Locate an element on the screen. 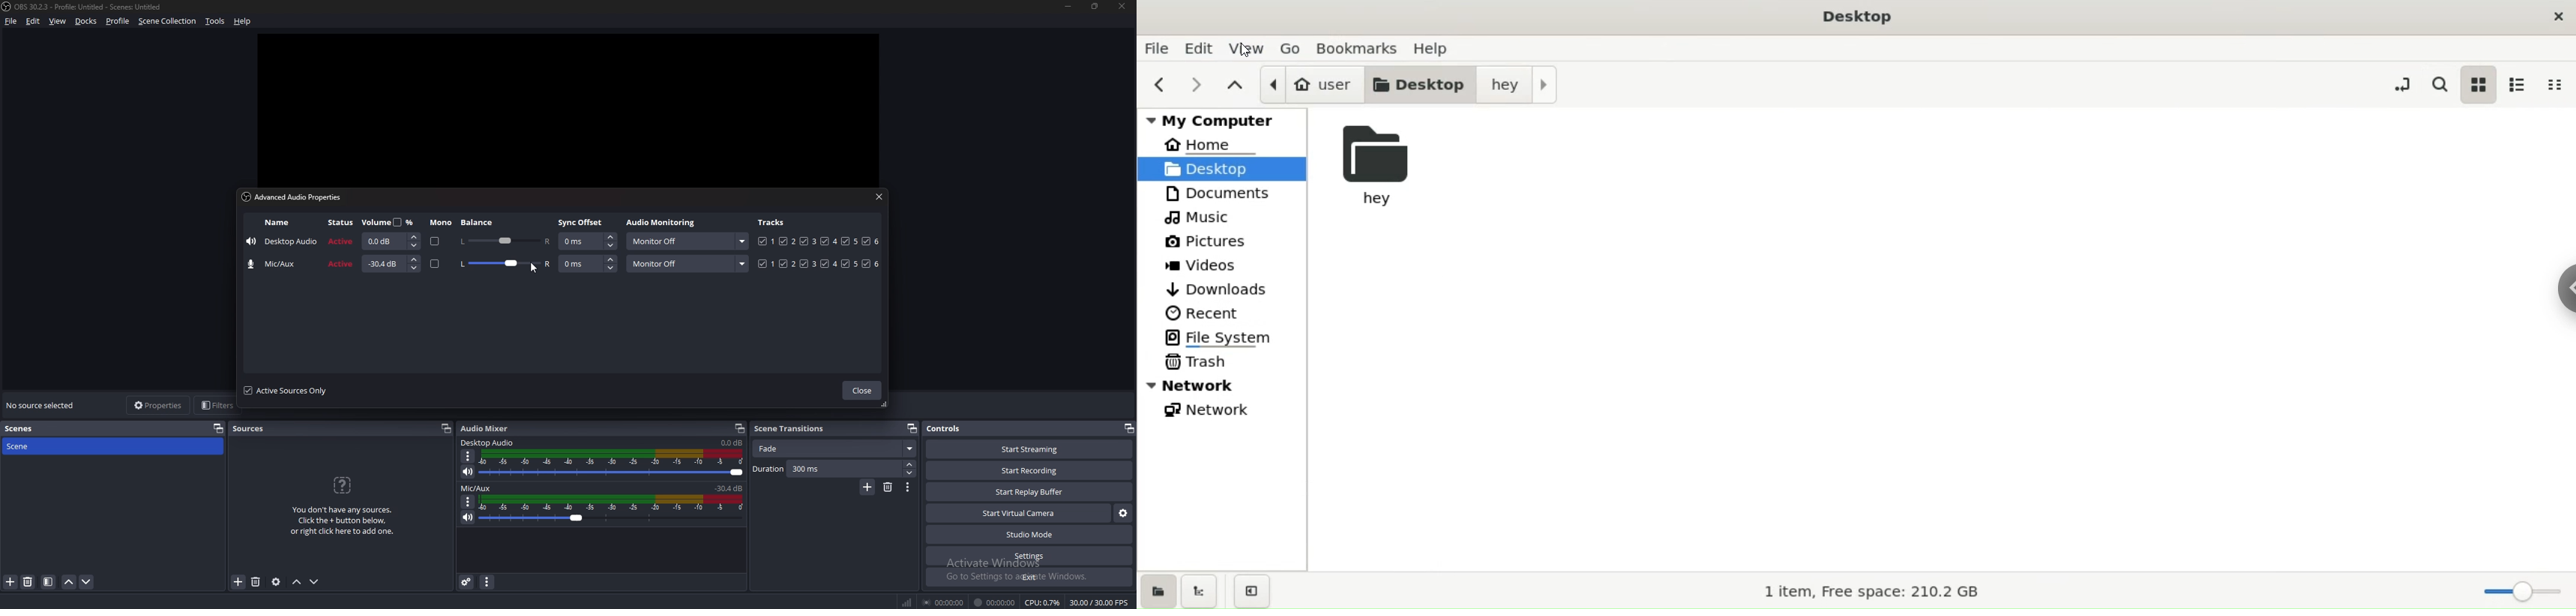 The width and height of the screenshot is (2576, 616). audio mixer is located at coordinates (485, 428).